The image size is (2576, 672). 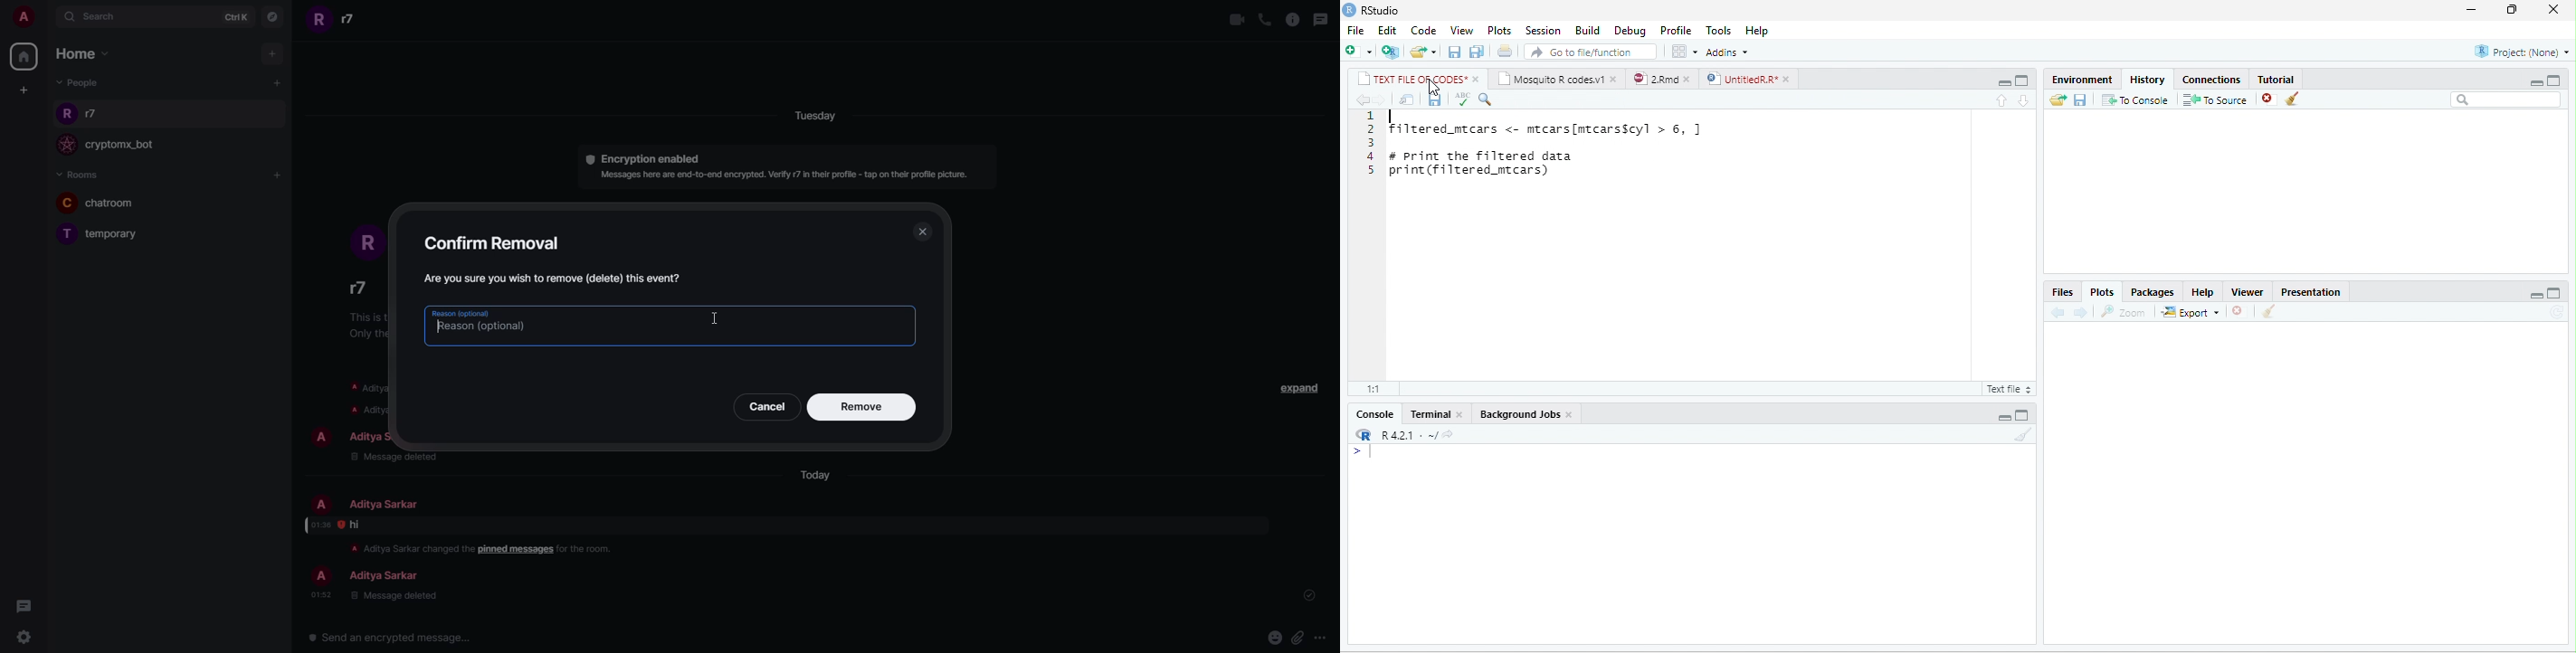 What do you see at coordinates (1359, 51) in the screenshot?
I see `new file` at bounding box center [1359, 51].